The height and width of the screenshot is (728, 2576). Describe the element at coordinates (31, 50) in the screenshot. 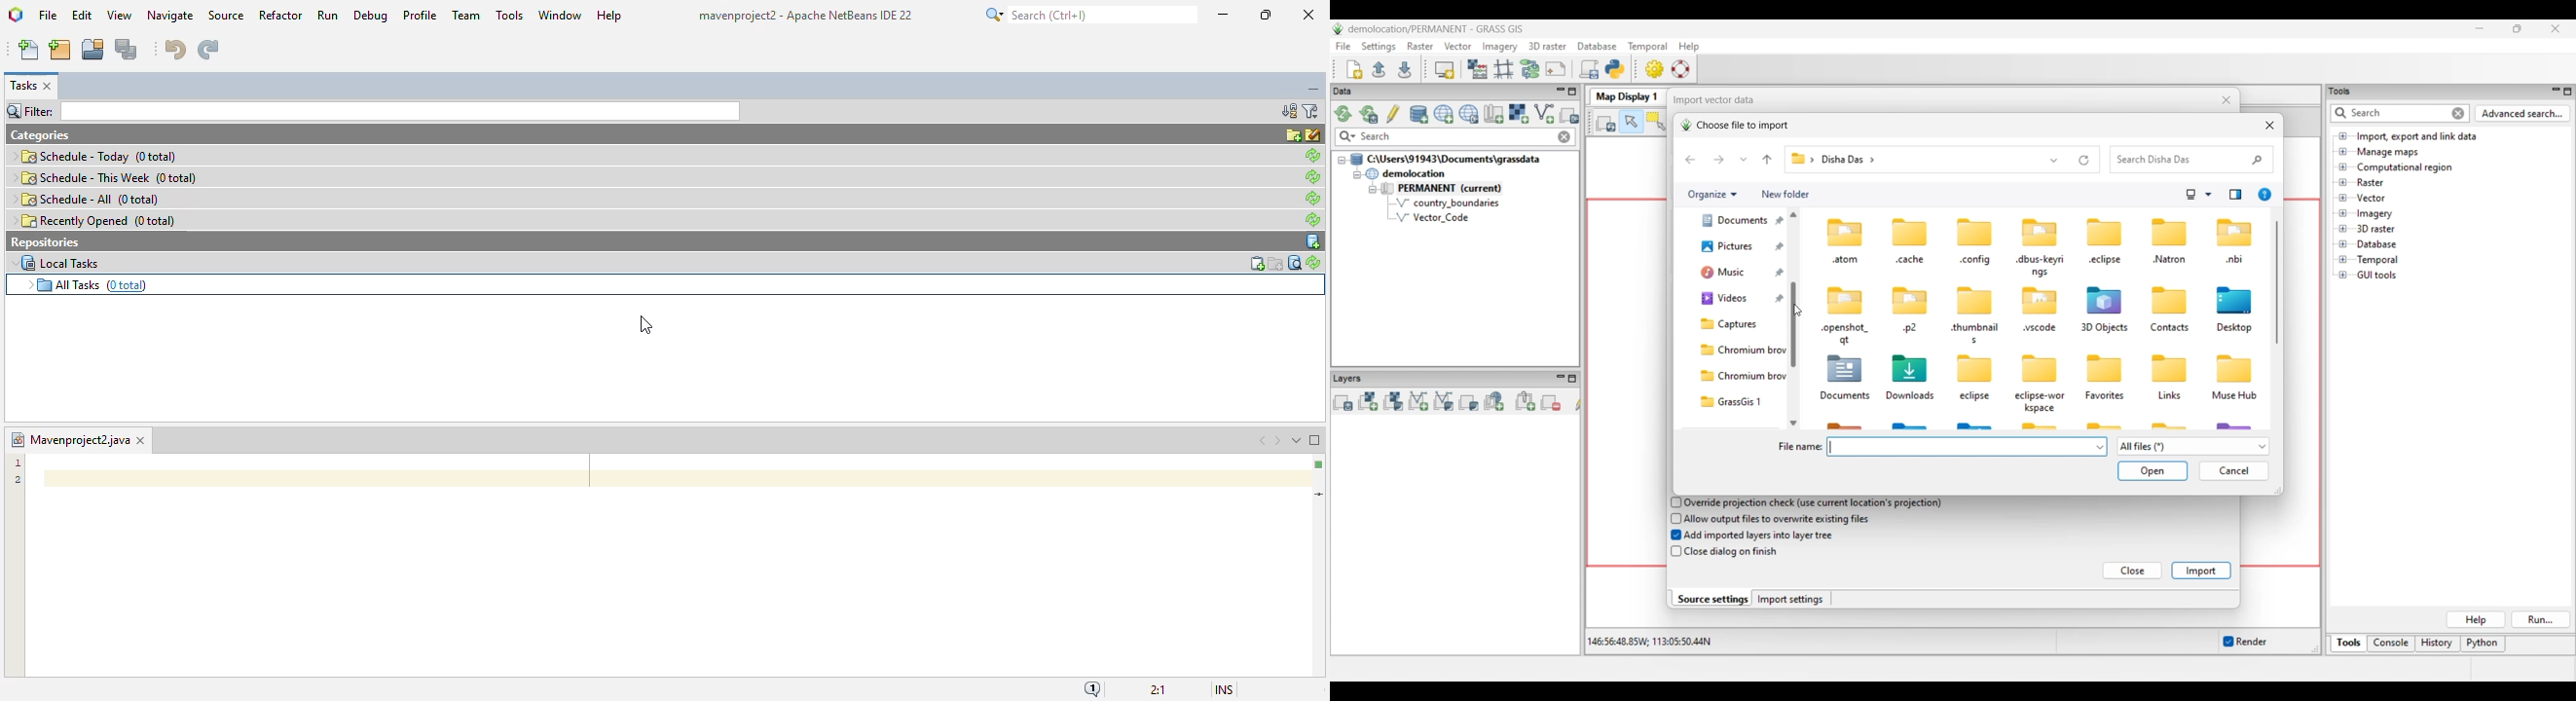

I see `new file` at that location.